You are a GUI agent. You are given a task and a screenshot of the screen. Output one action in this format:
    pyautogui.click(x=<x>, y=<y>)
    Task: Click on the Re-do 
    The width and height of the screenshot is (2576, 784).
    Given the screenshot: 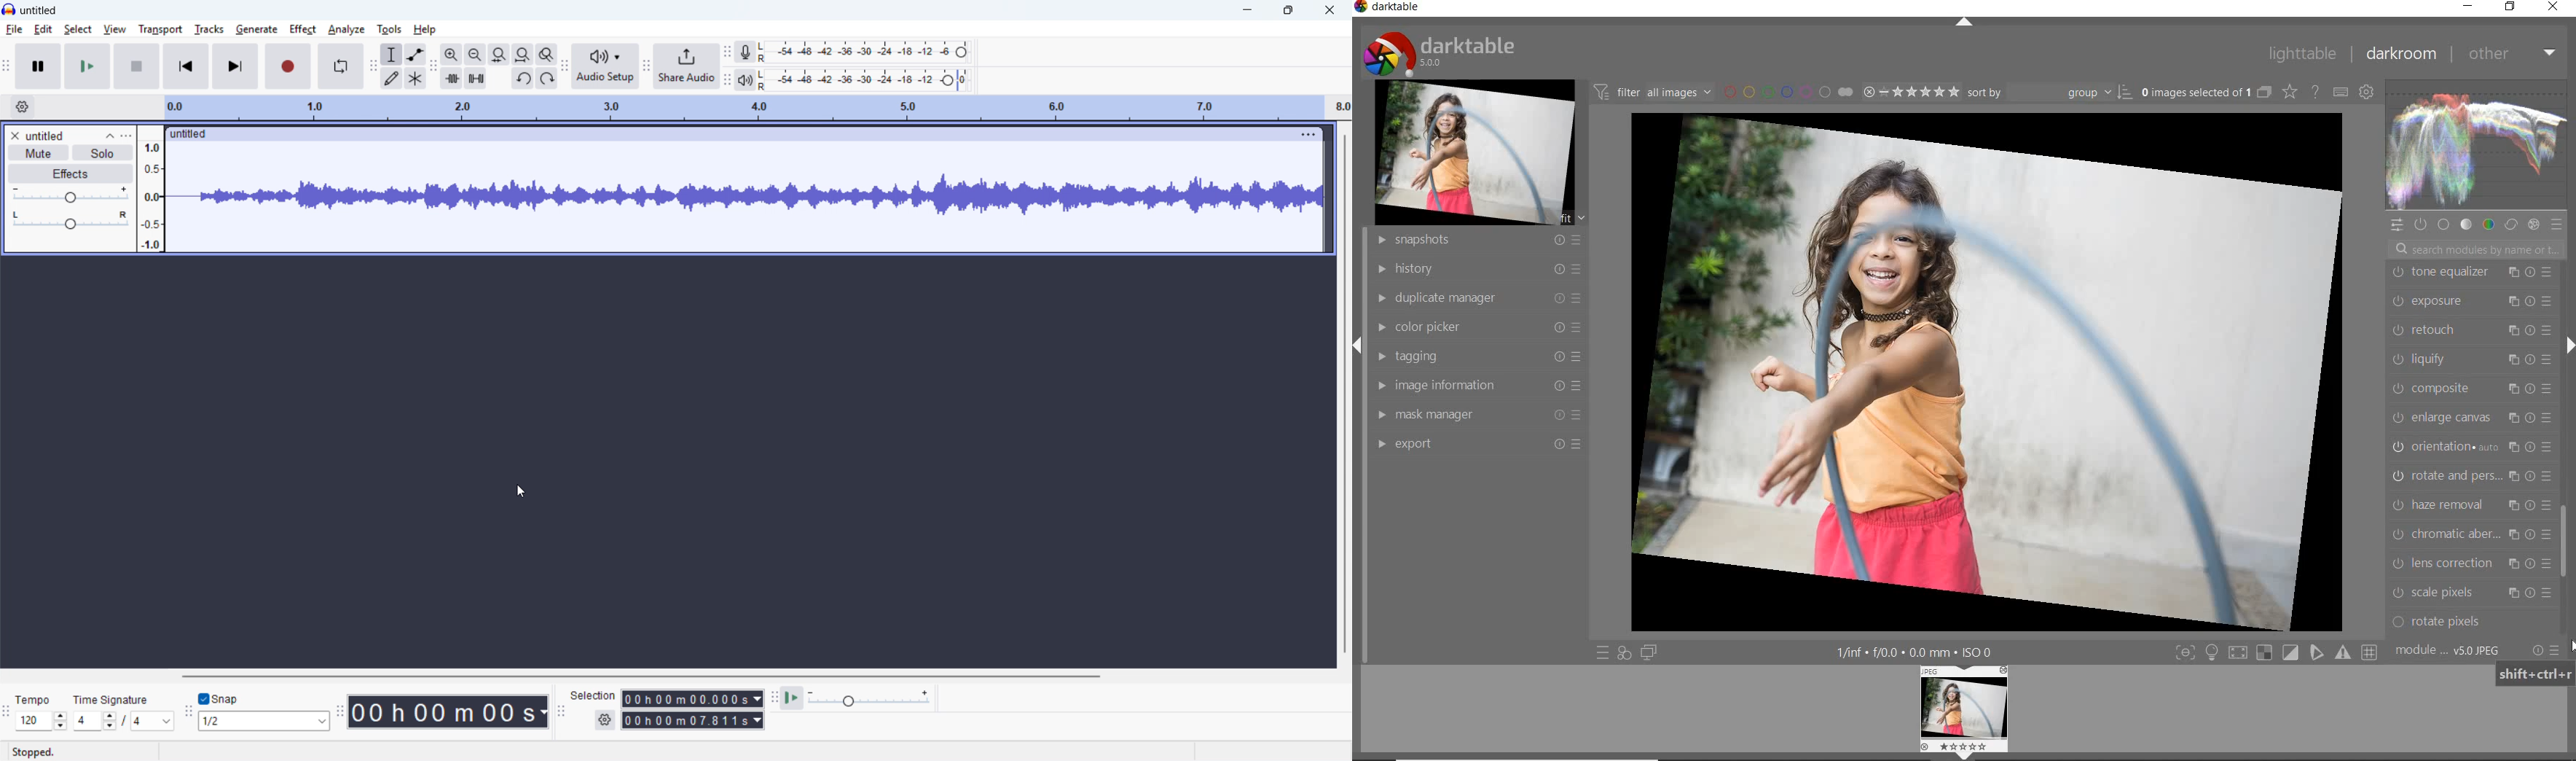 What is the action you would take?
    pyautogui.click(x=546, y=78)
    